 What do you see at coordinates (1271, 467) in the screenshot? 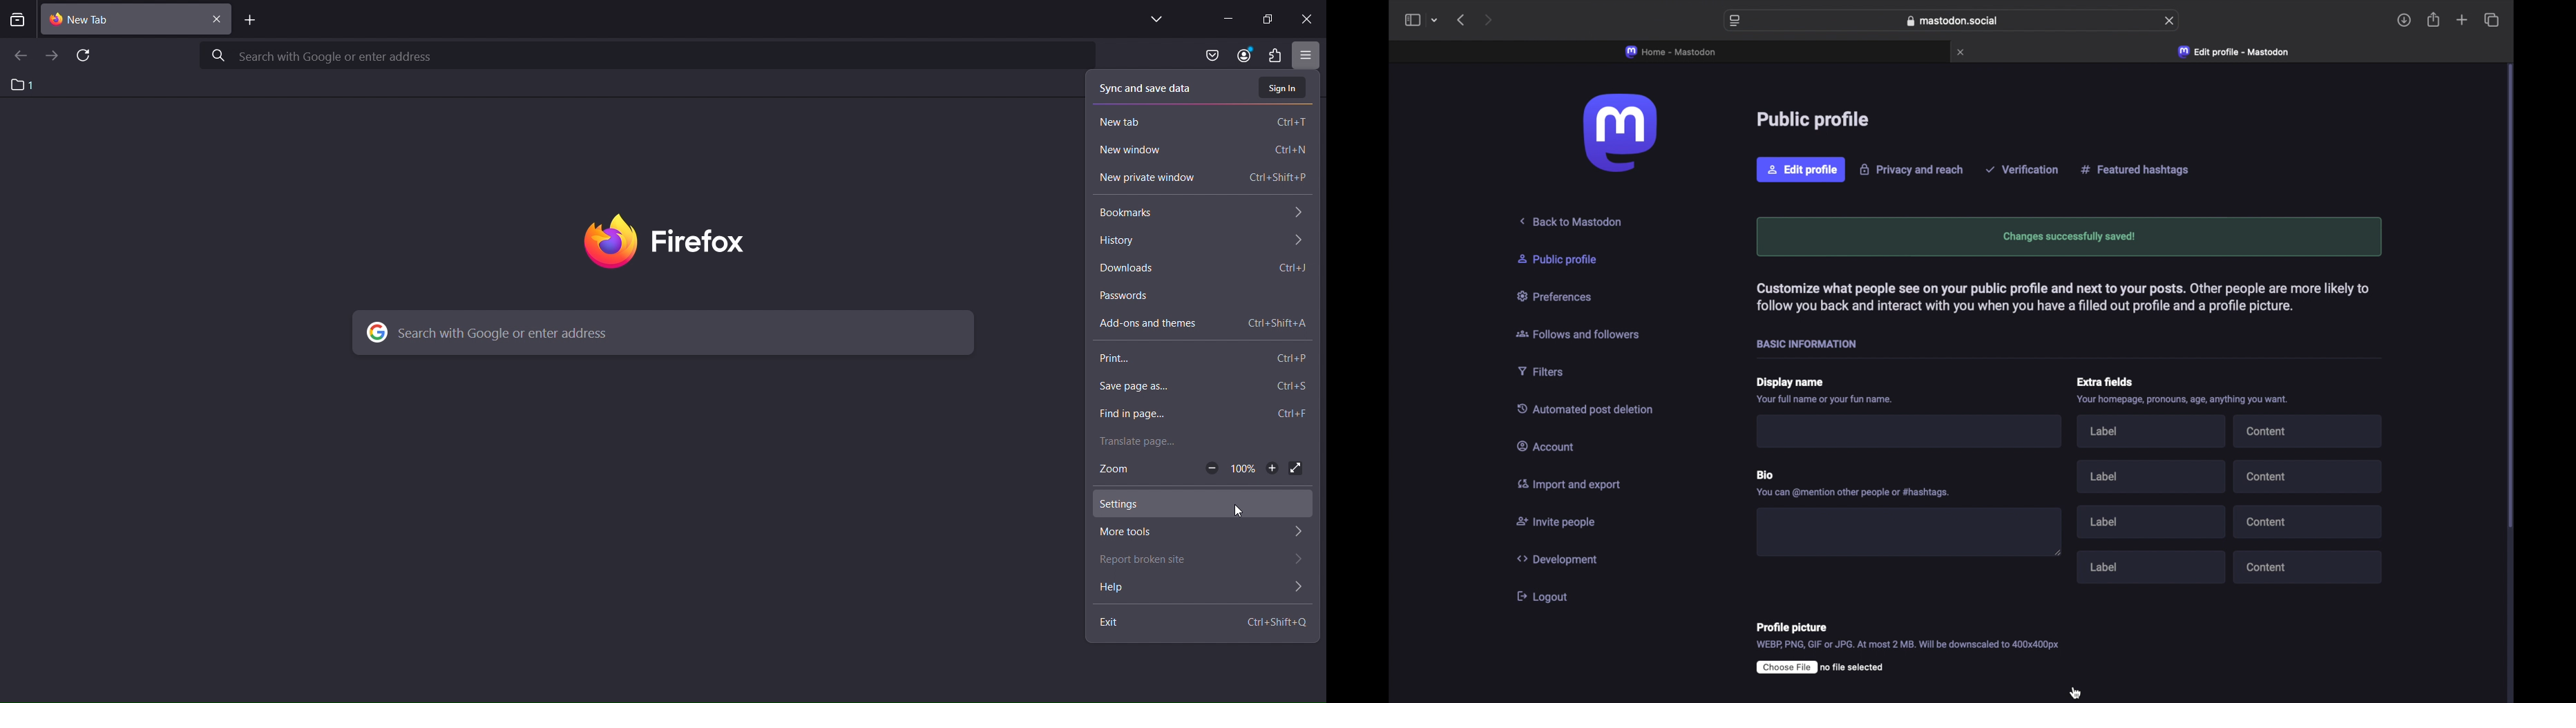
I see `zoom in` at bounding box center [1271, 467].